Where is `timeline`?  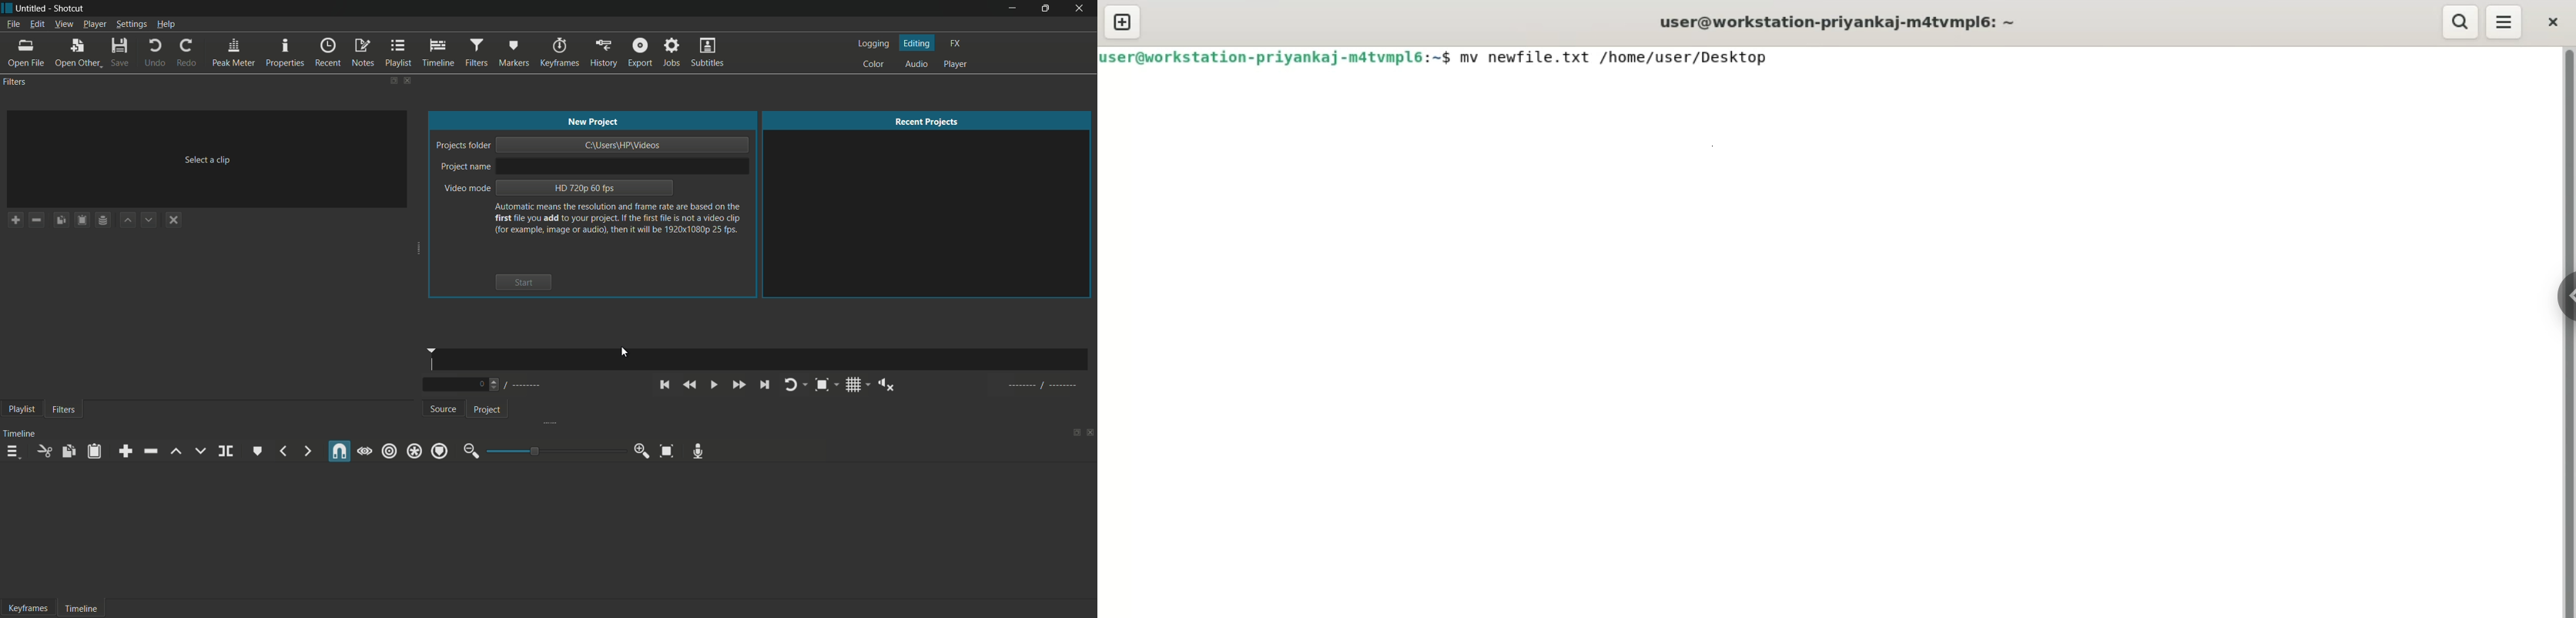
timeline is located at coordinates (437, 53).